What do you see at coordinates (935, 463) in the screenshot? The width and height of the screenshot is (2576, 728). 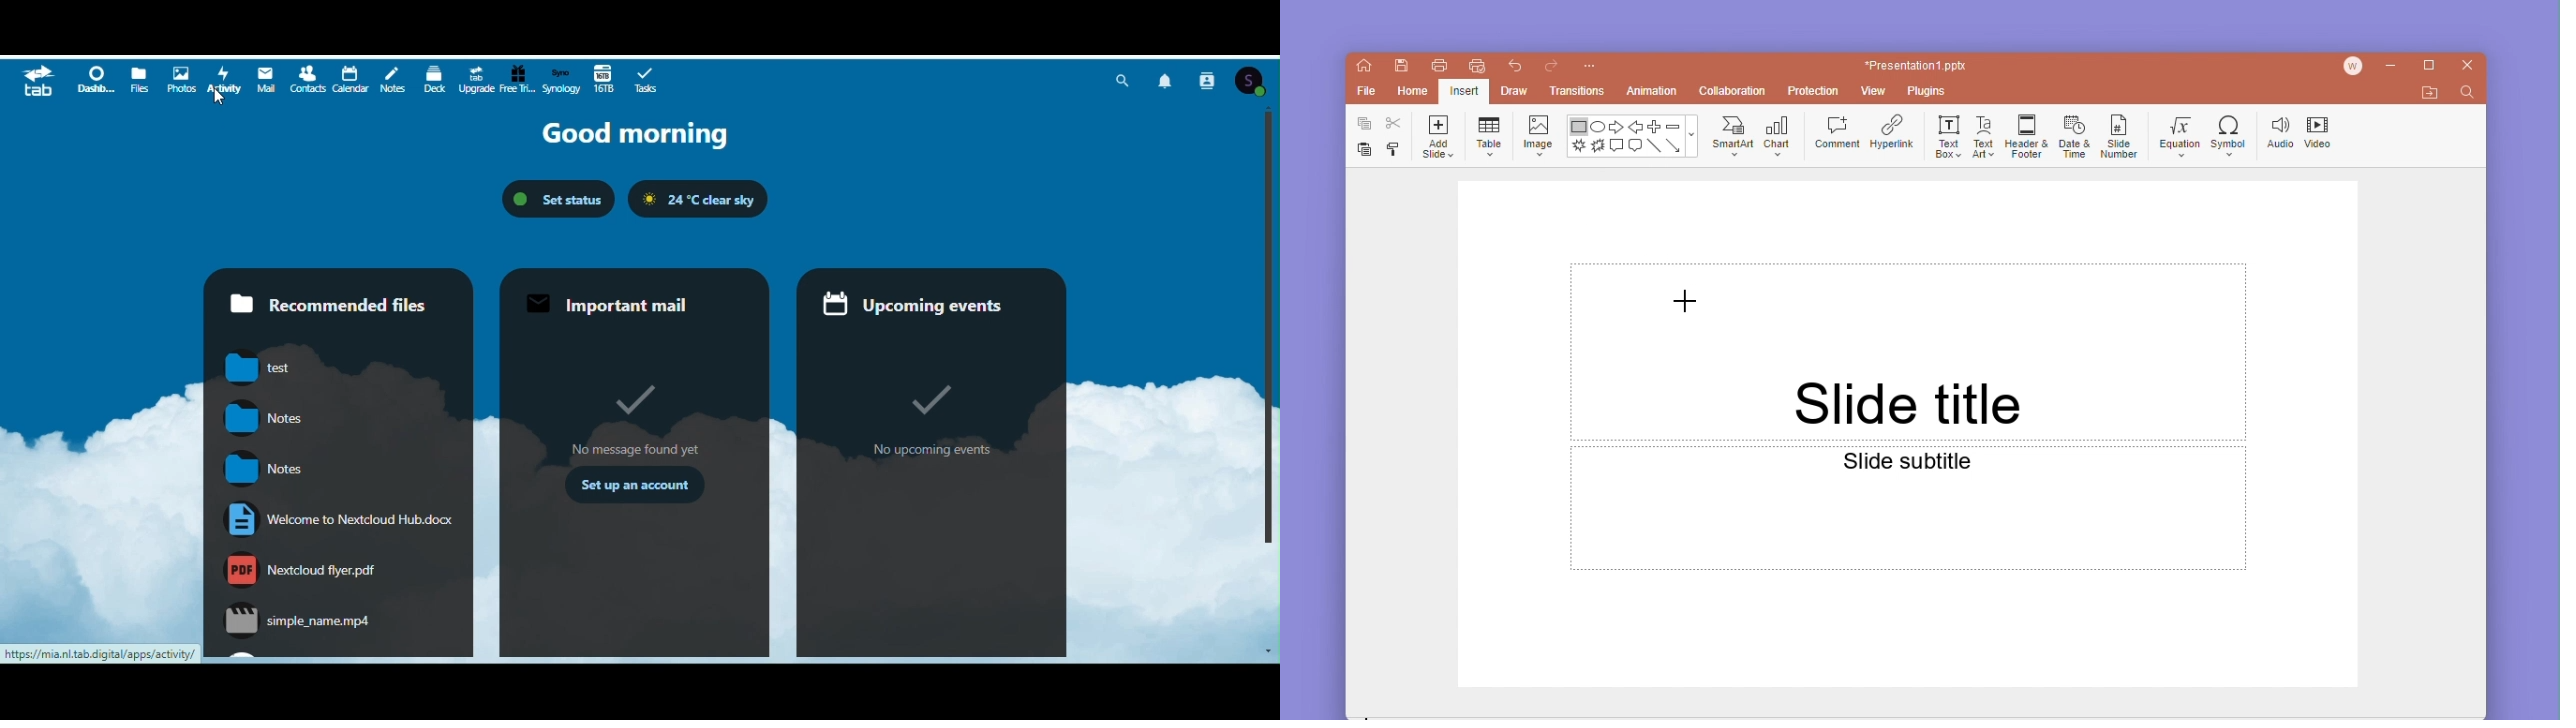 I see `Upcoming events` at bounding box center [935, 463].